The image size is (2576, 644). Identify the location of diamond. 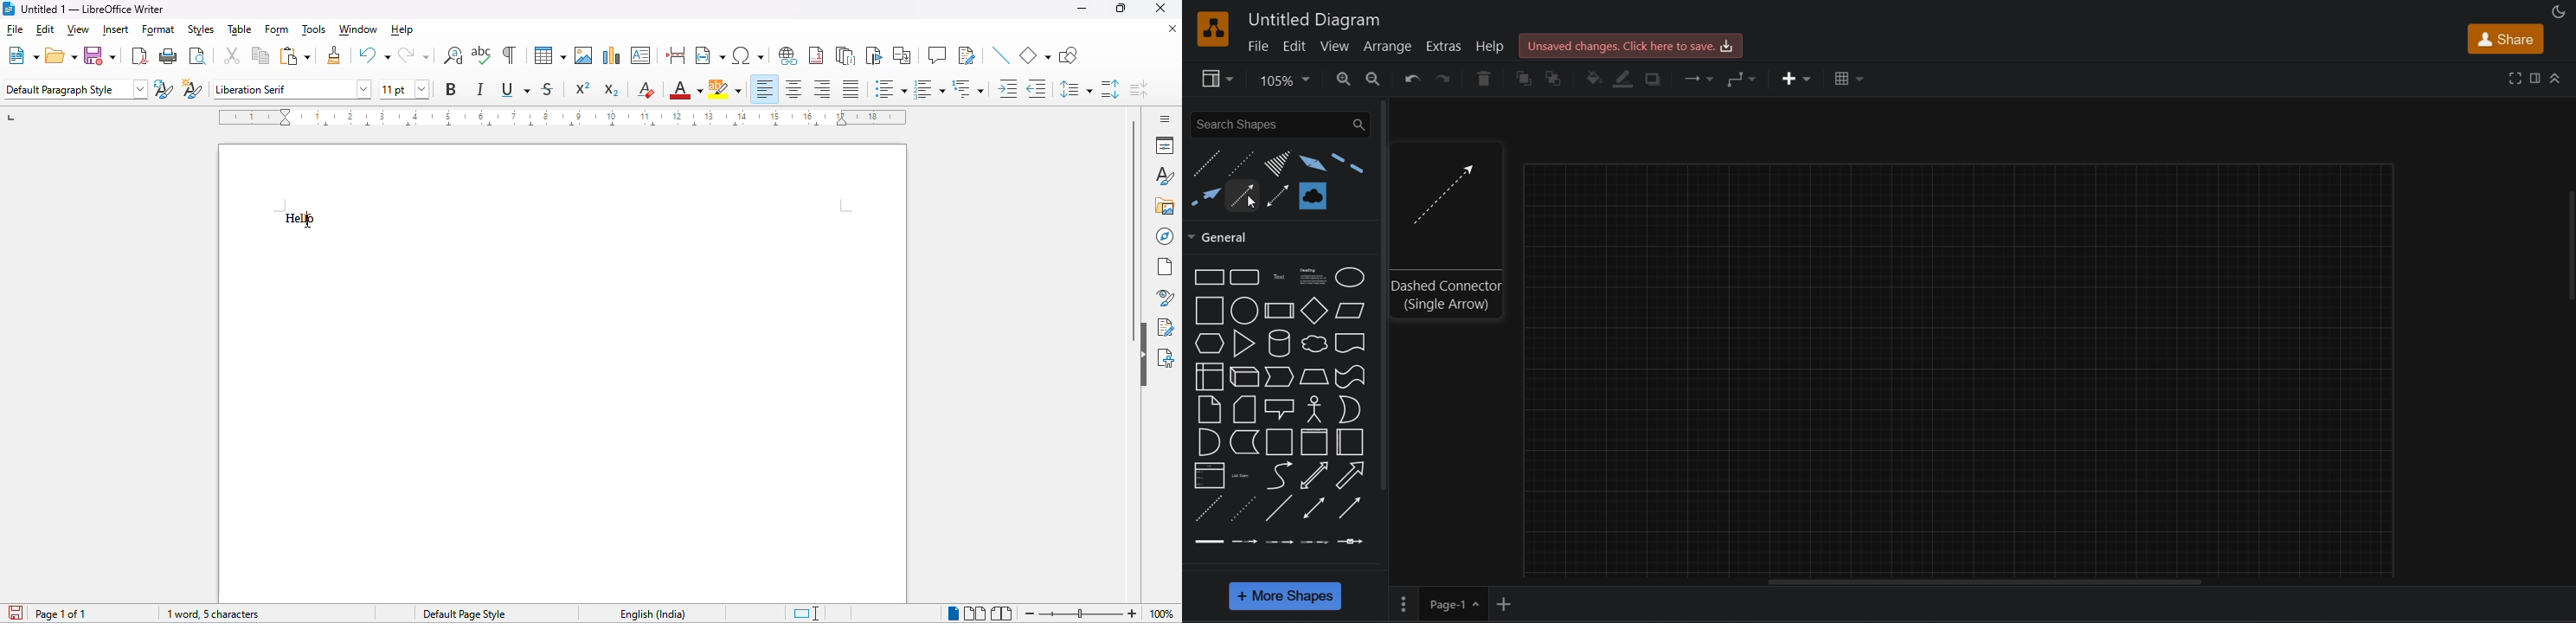
(1314, 311).